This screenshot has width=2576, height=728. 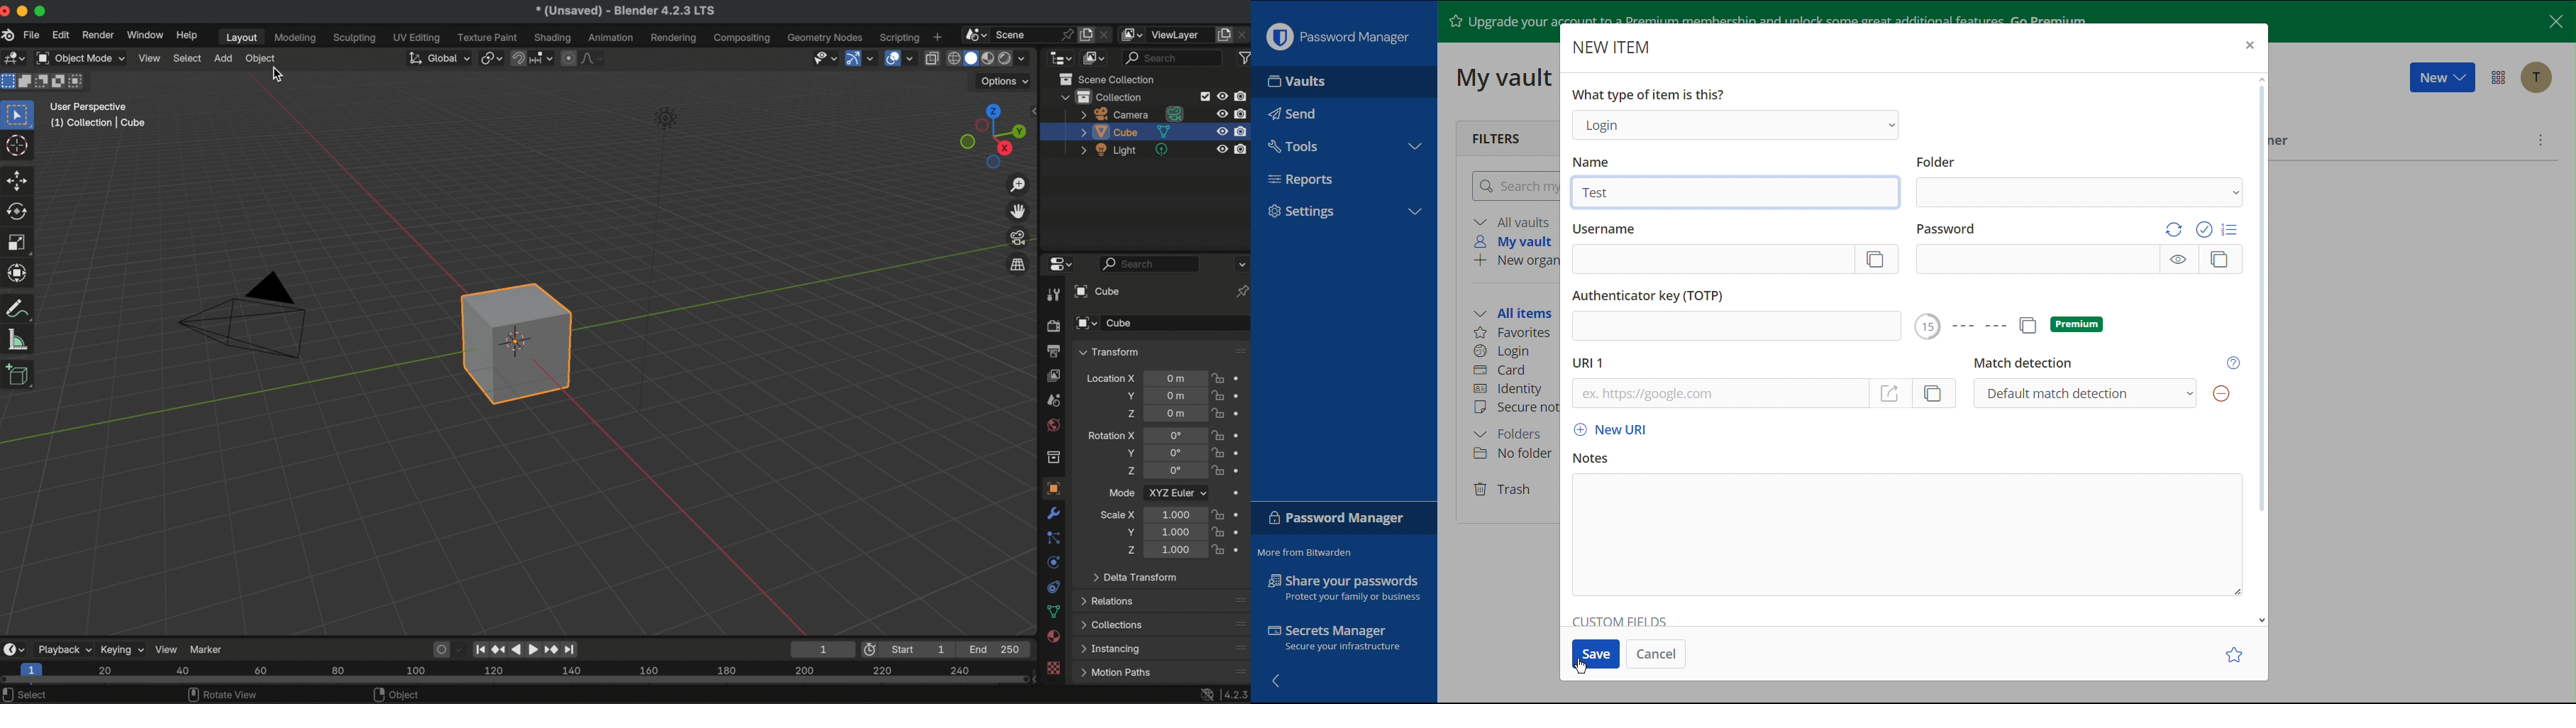 What do you see at coordinates (1237, 600) in the screenshot?
I see `drag handles` at bounding box center [1237, 600].